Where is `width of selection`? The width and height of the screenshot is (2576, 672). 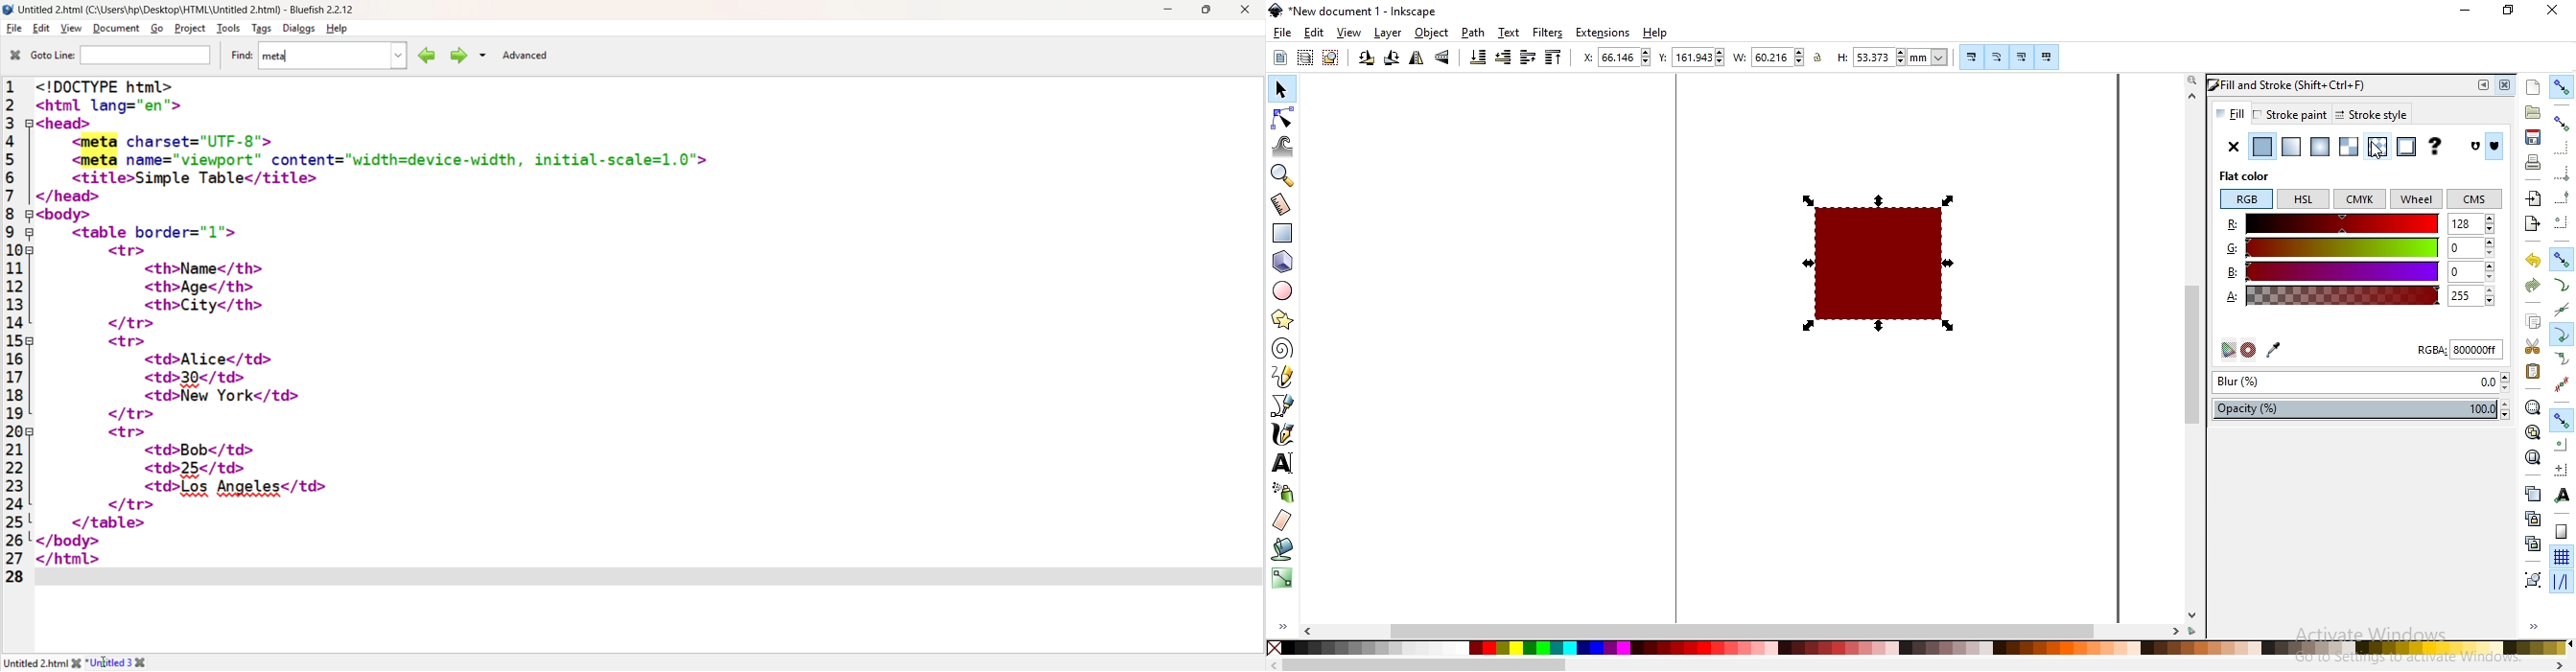
width of selection is located at coordinates (1742, 58).